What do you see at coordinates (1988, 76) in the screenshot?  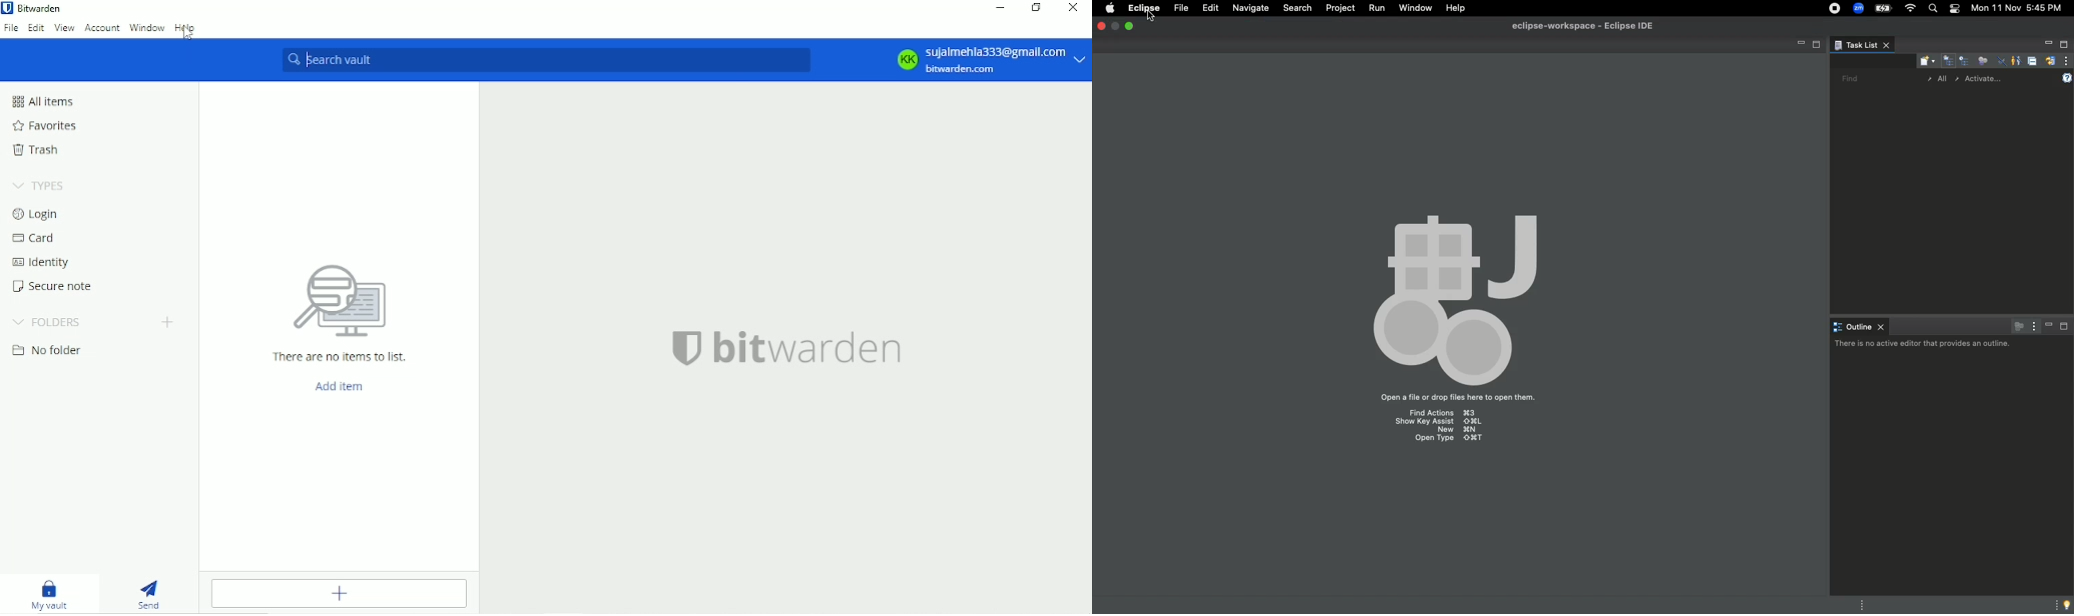 I see `Activate` at bounding box center [1988, 76].